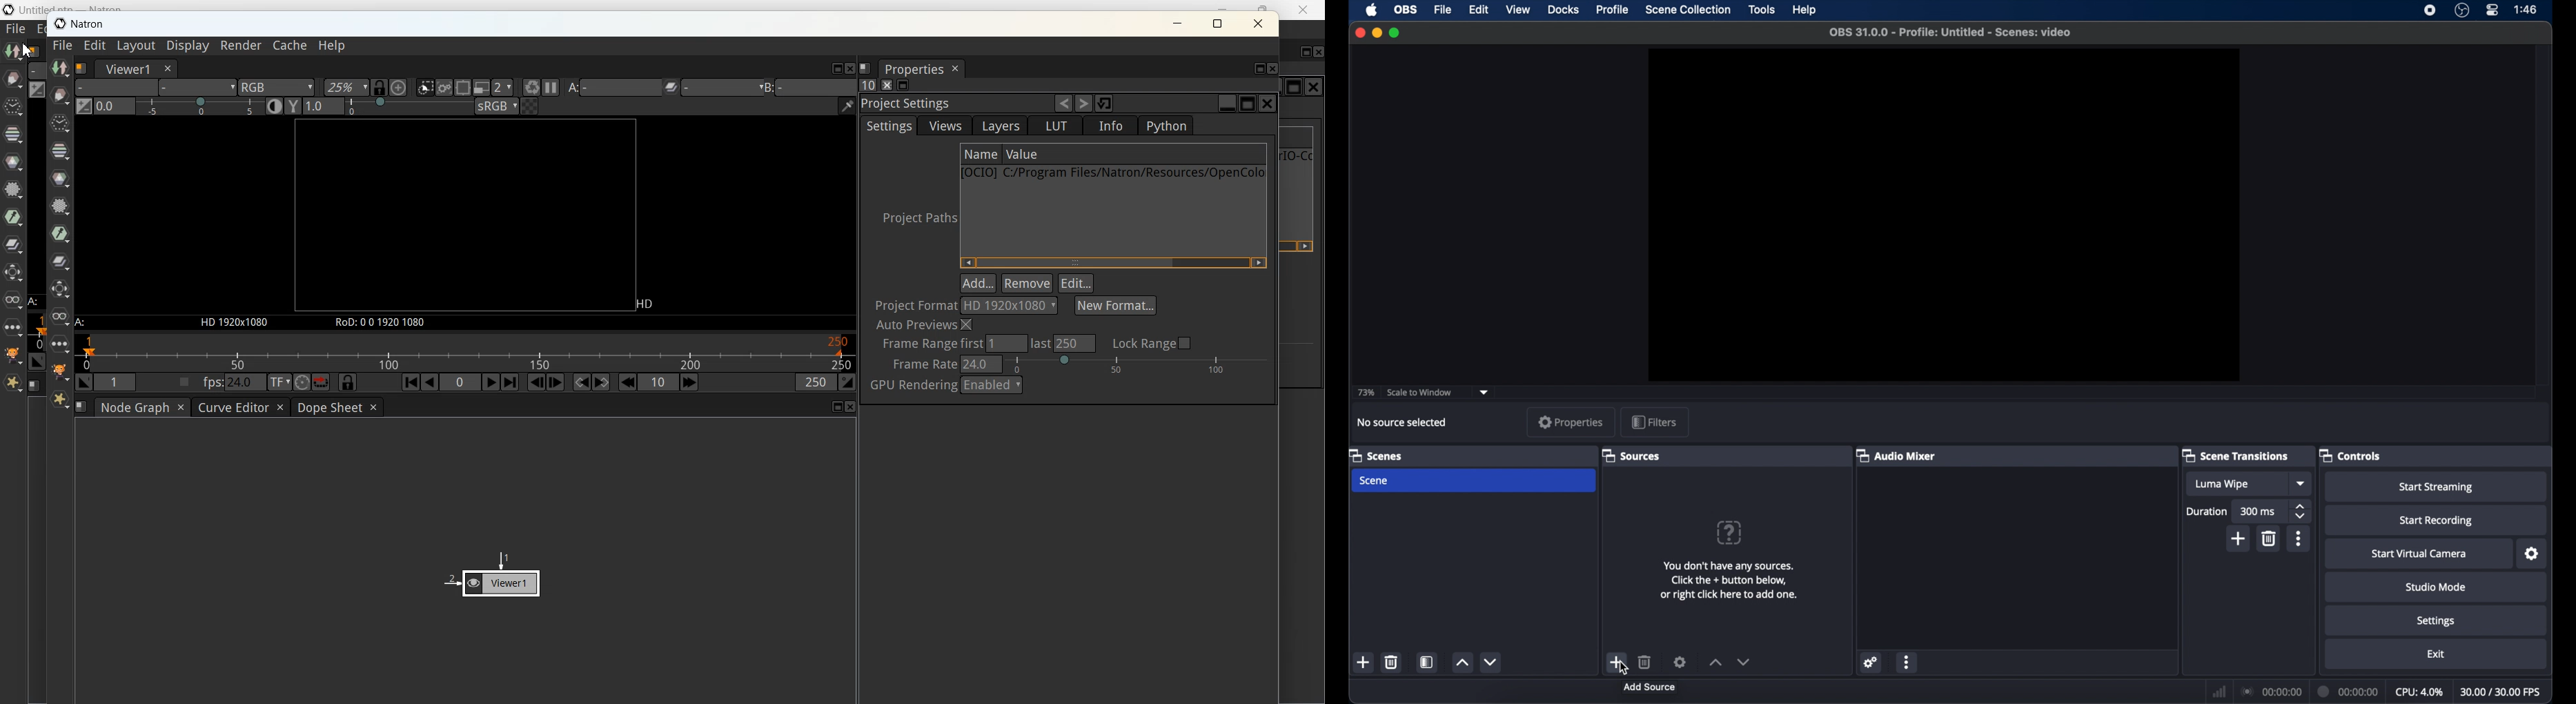  What do you see at coordinates (2422, 554) in the screenshot?
I see `start virtual camera` at bounding box center [2422, 554].